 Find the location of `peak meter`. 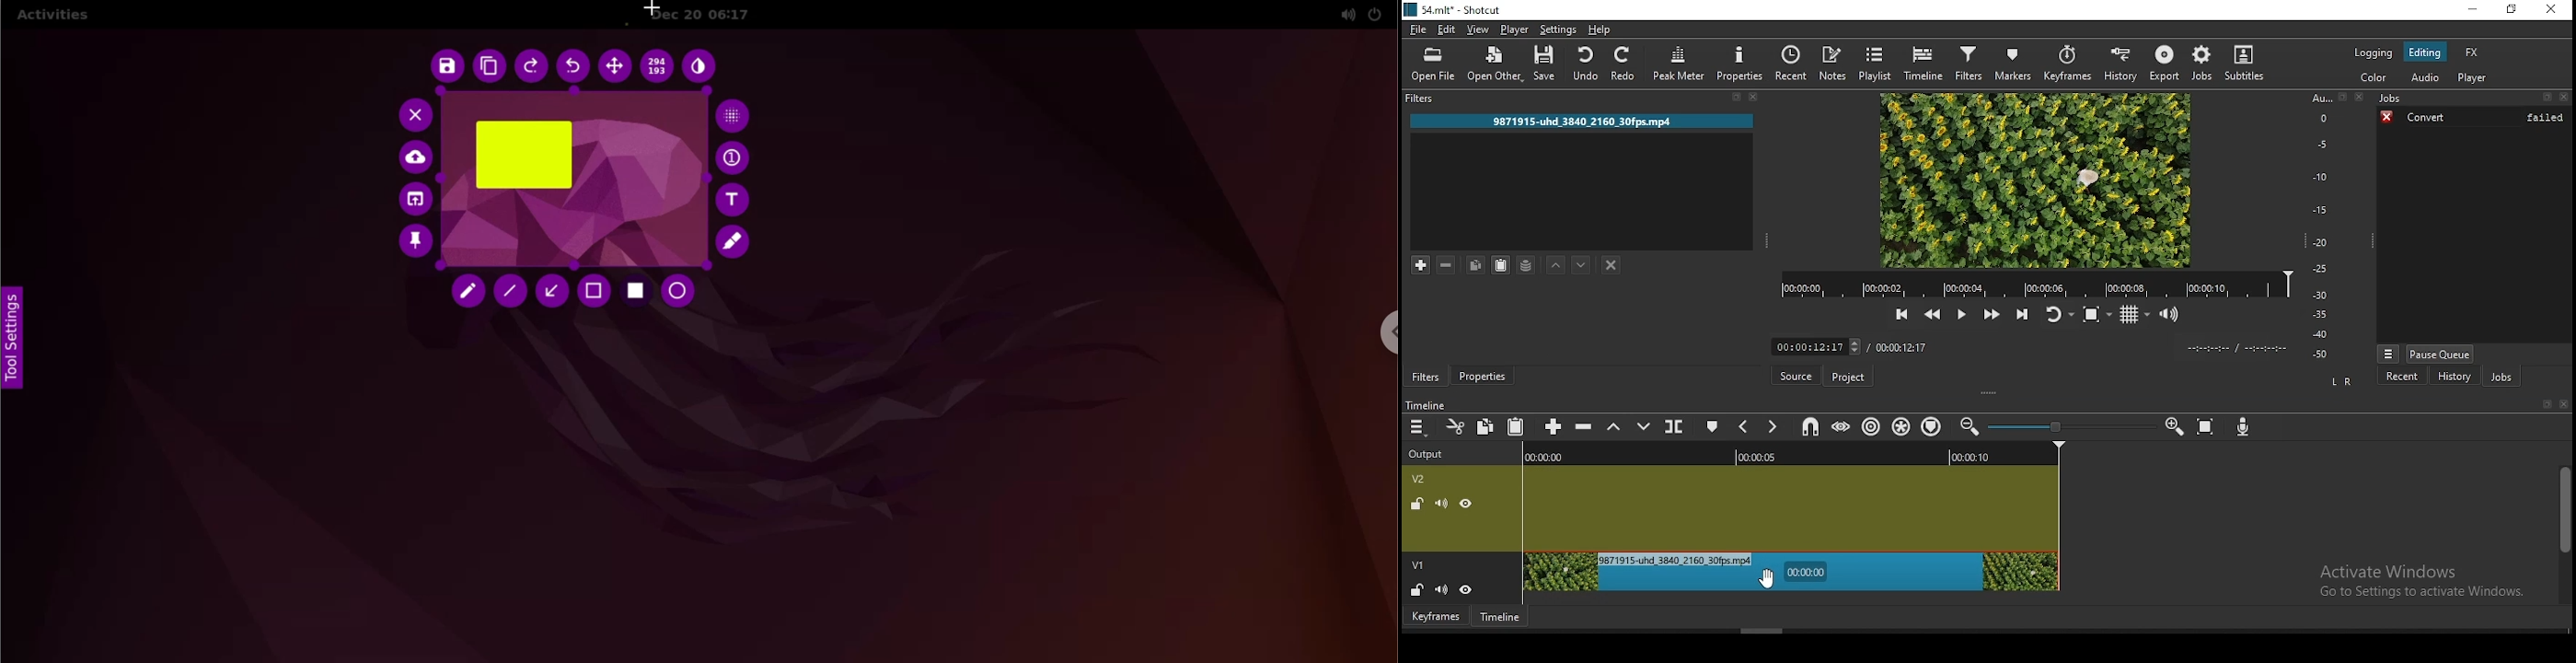

peak meter is located at coordinates (1678, 63).